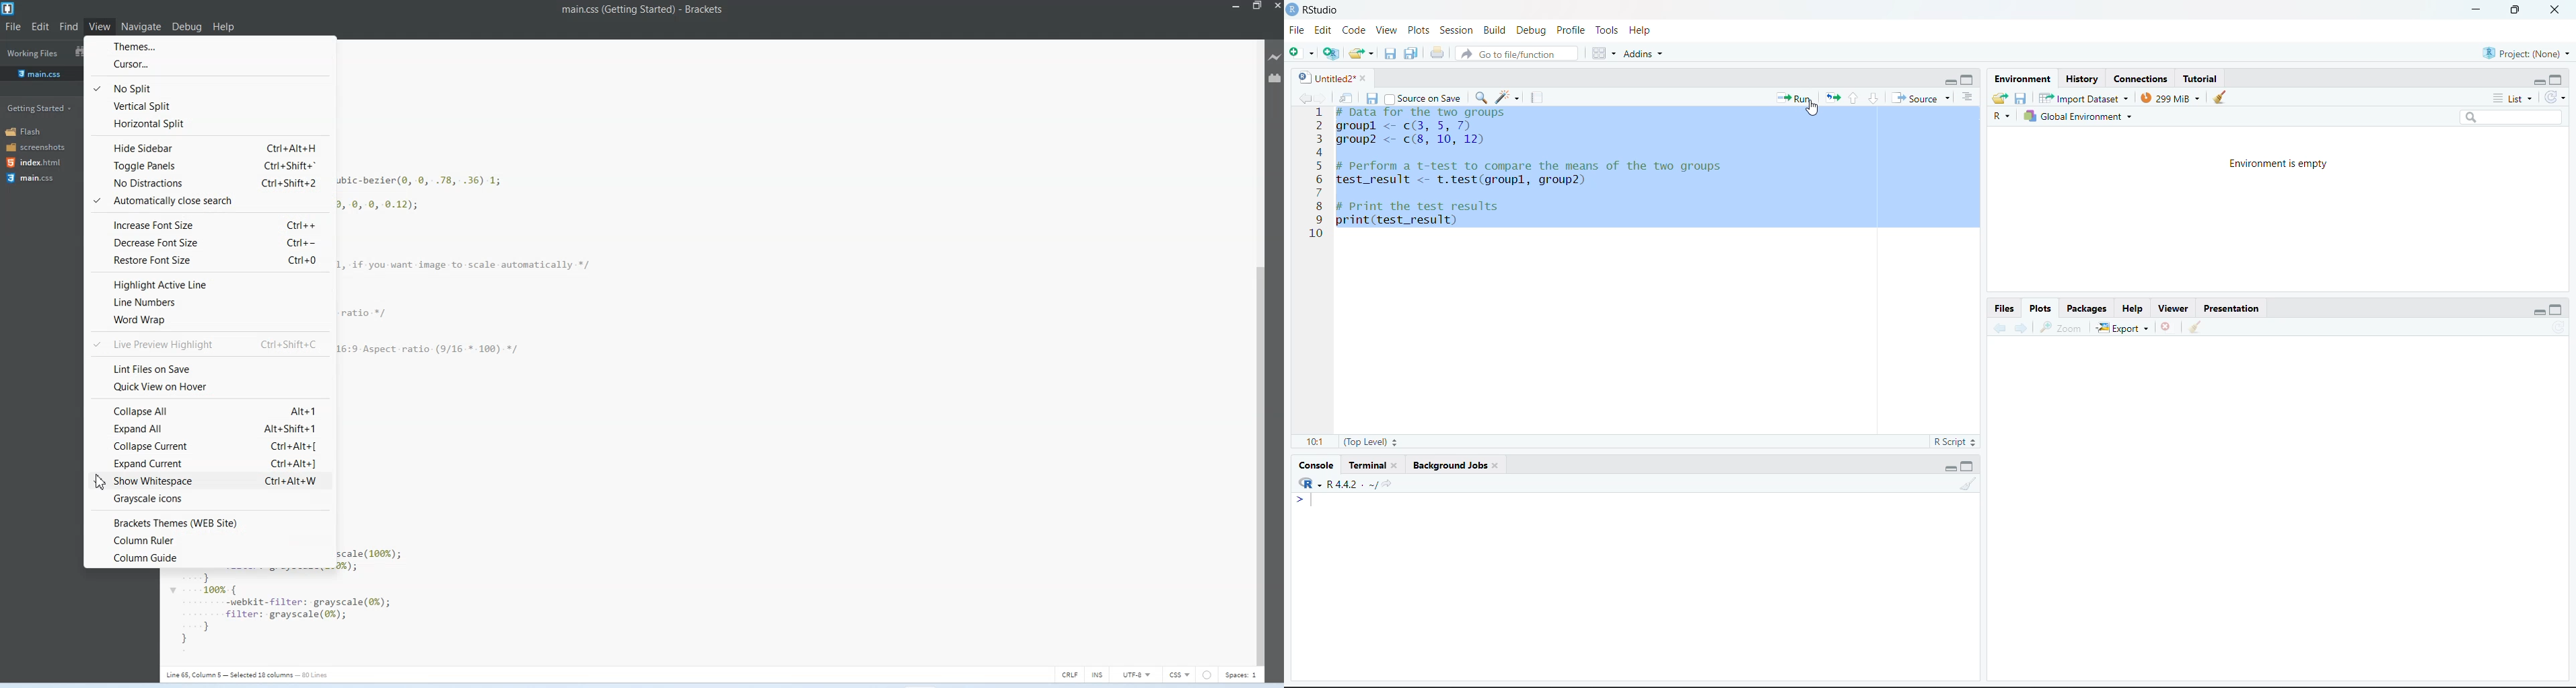 This screenshot has height=700, width=2576. I want to click on Help, so click(1644, 31).